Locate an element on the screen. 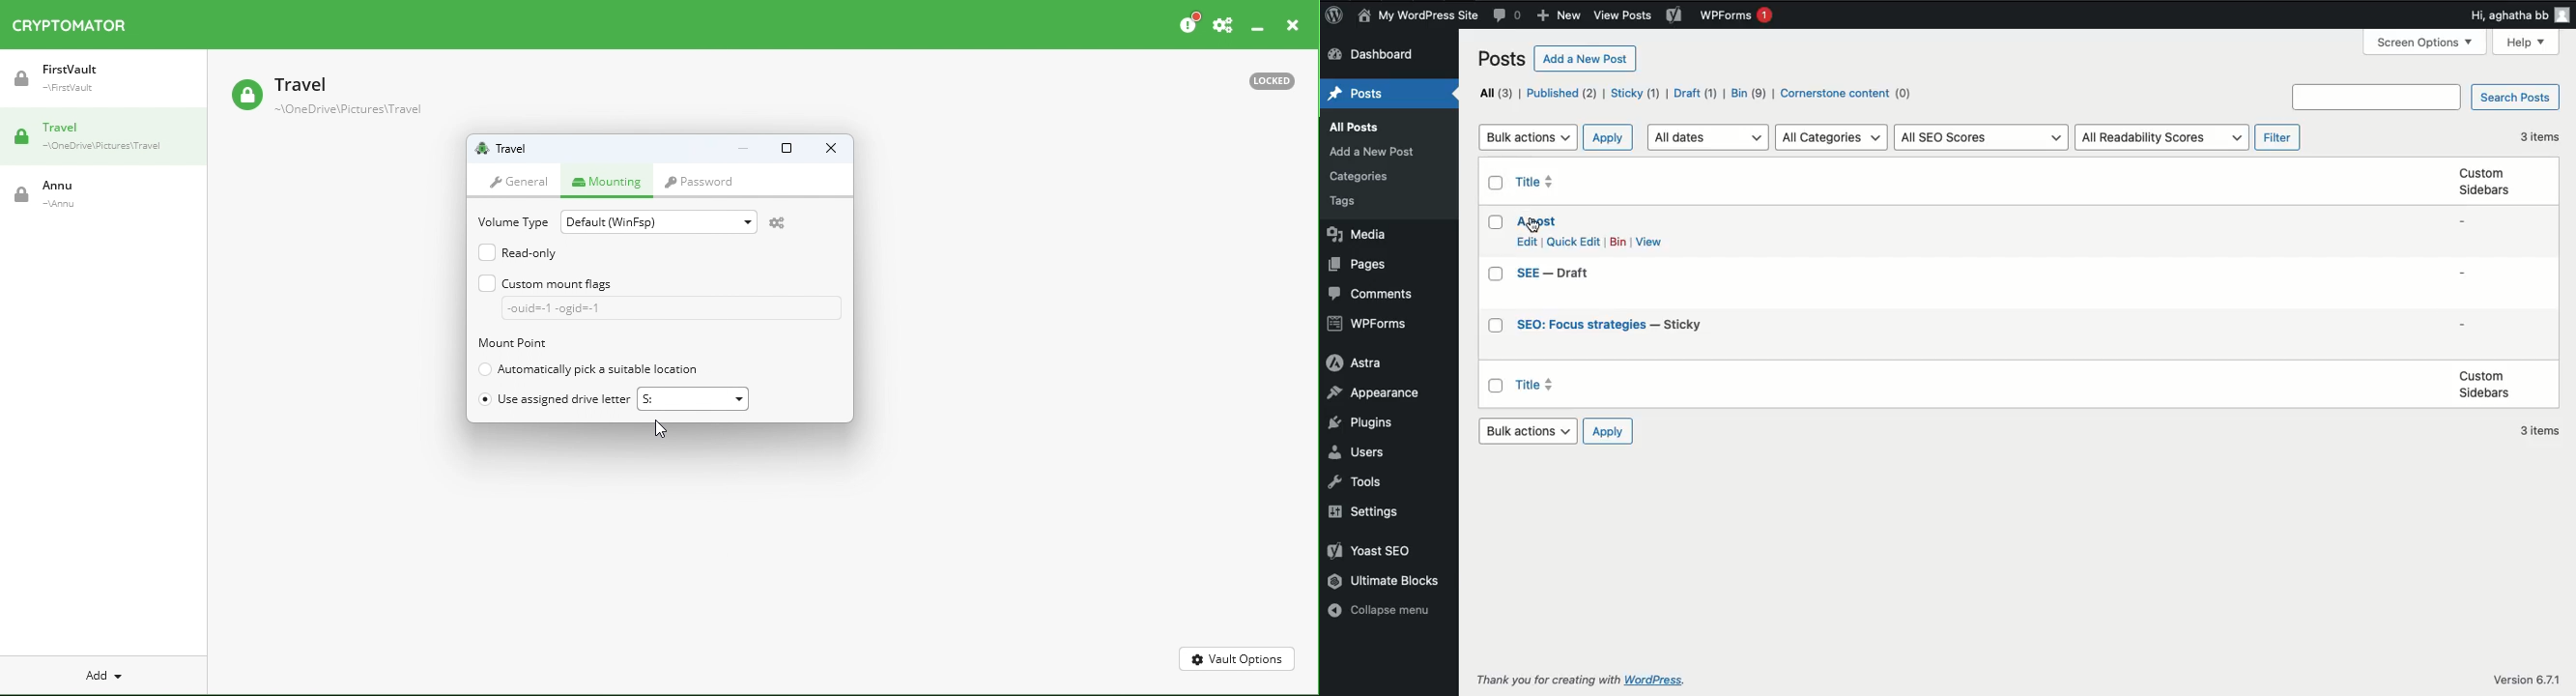 Image resolution: width=2576 pixels, height=700 pixels. Add a new post is located at coordinates (1585, 58).